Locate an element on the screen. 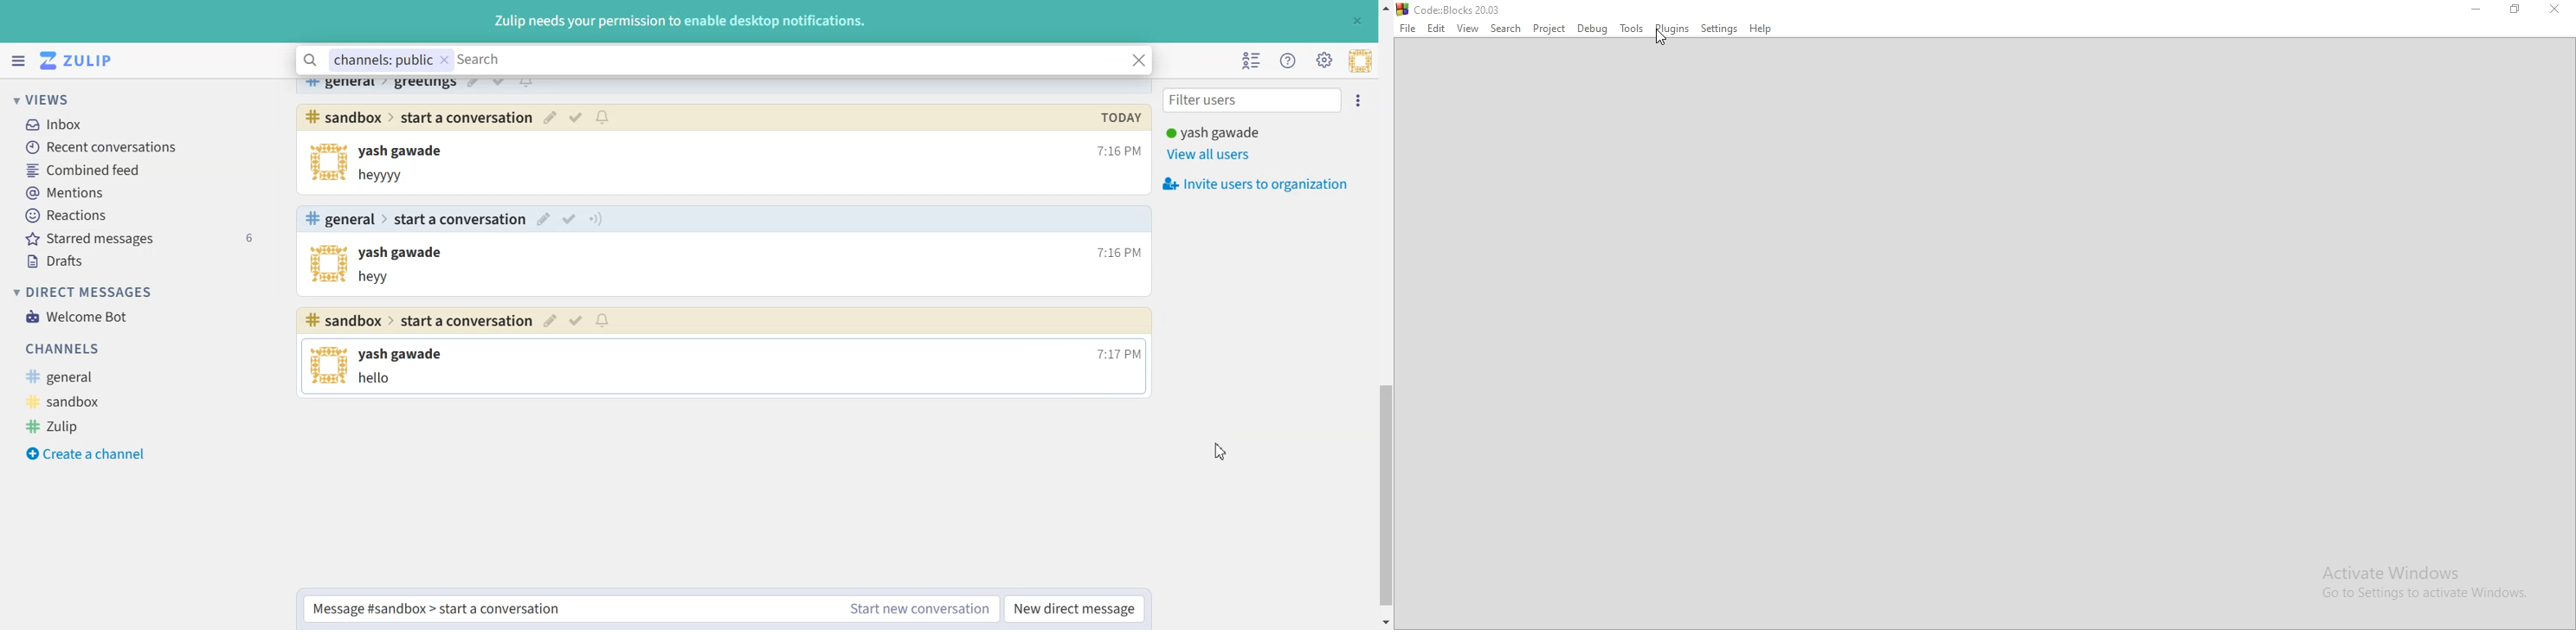 Image resolution: width=2576 pixels, height=644 pixels. sandbox is located at coordinates (345, 321).